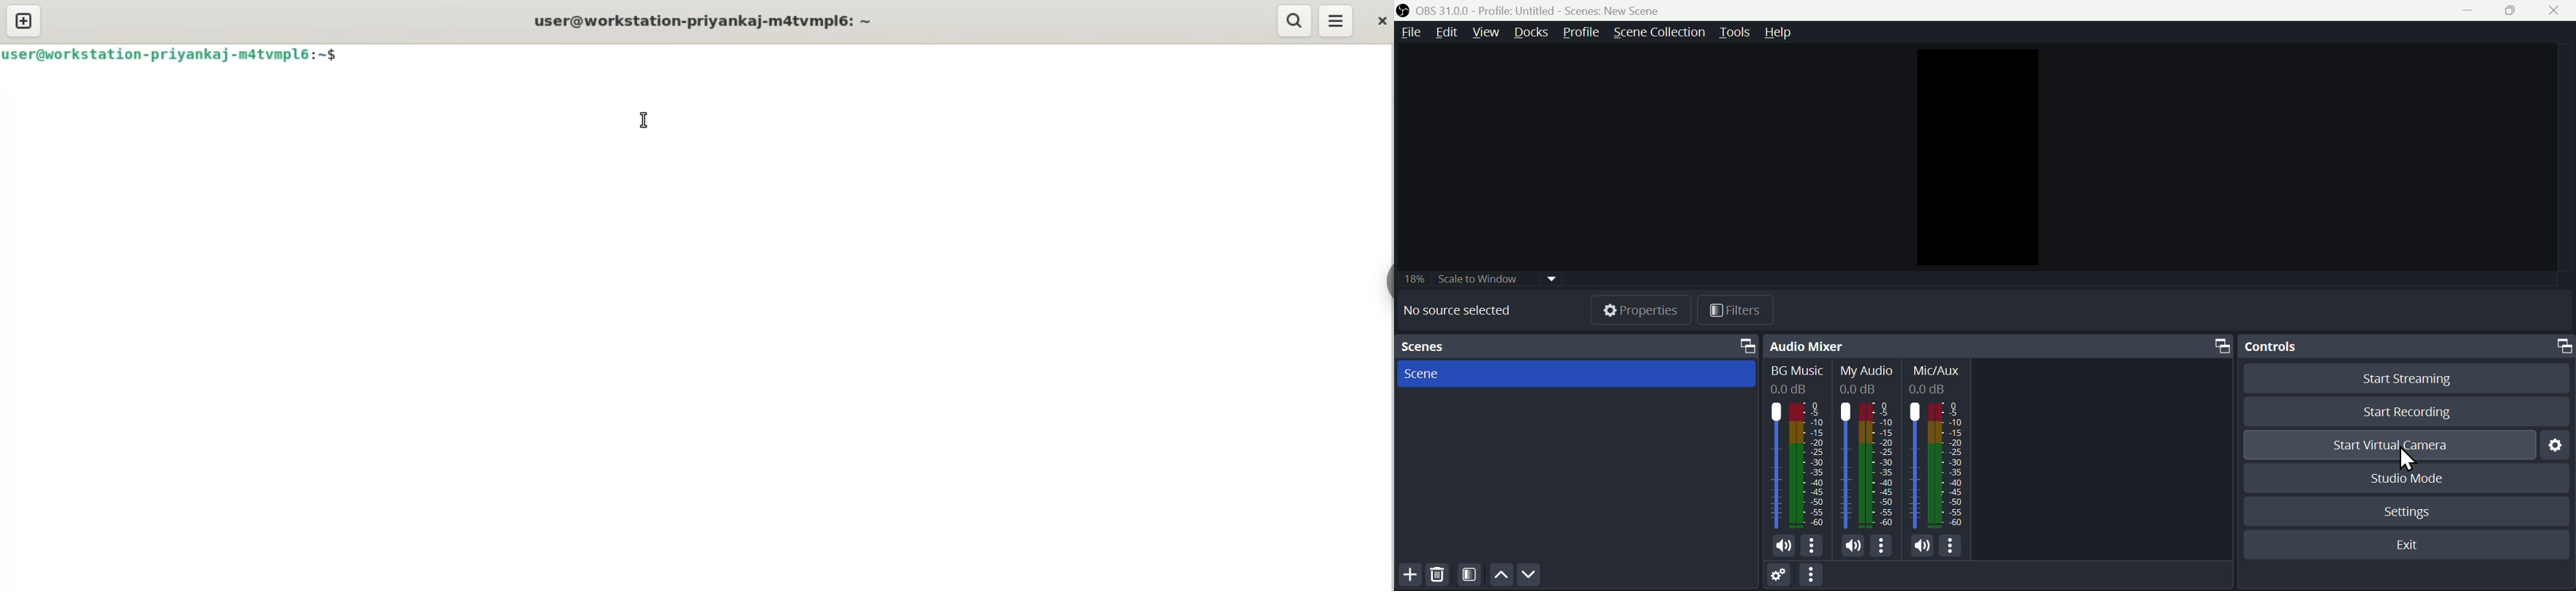  What do you see at coordinates (1778, 573) in the screenshot?
I see `Settings` at bounding box center [1778, 573].